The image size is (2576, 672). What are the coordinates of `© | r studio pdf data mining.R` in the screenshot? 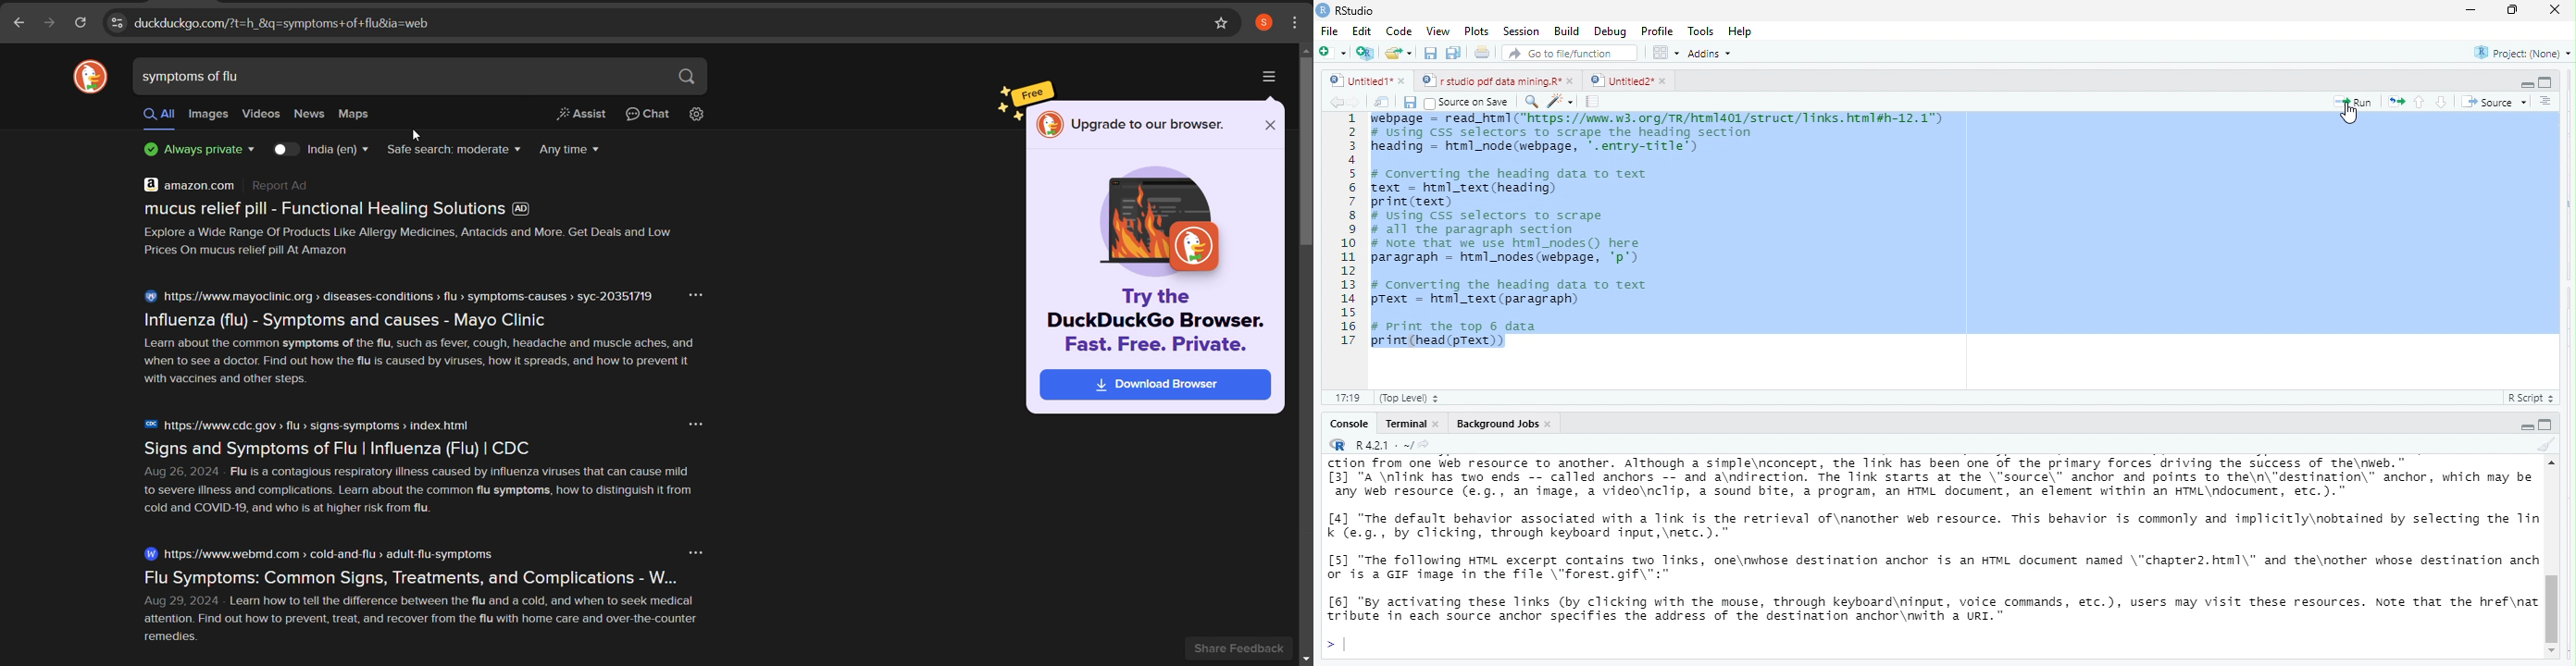 It's located at (1493, 81).